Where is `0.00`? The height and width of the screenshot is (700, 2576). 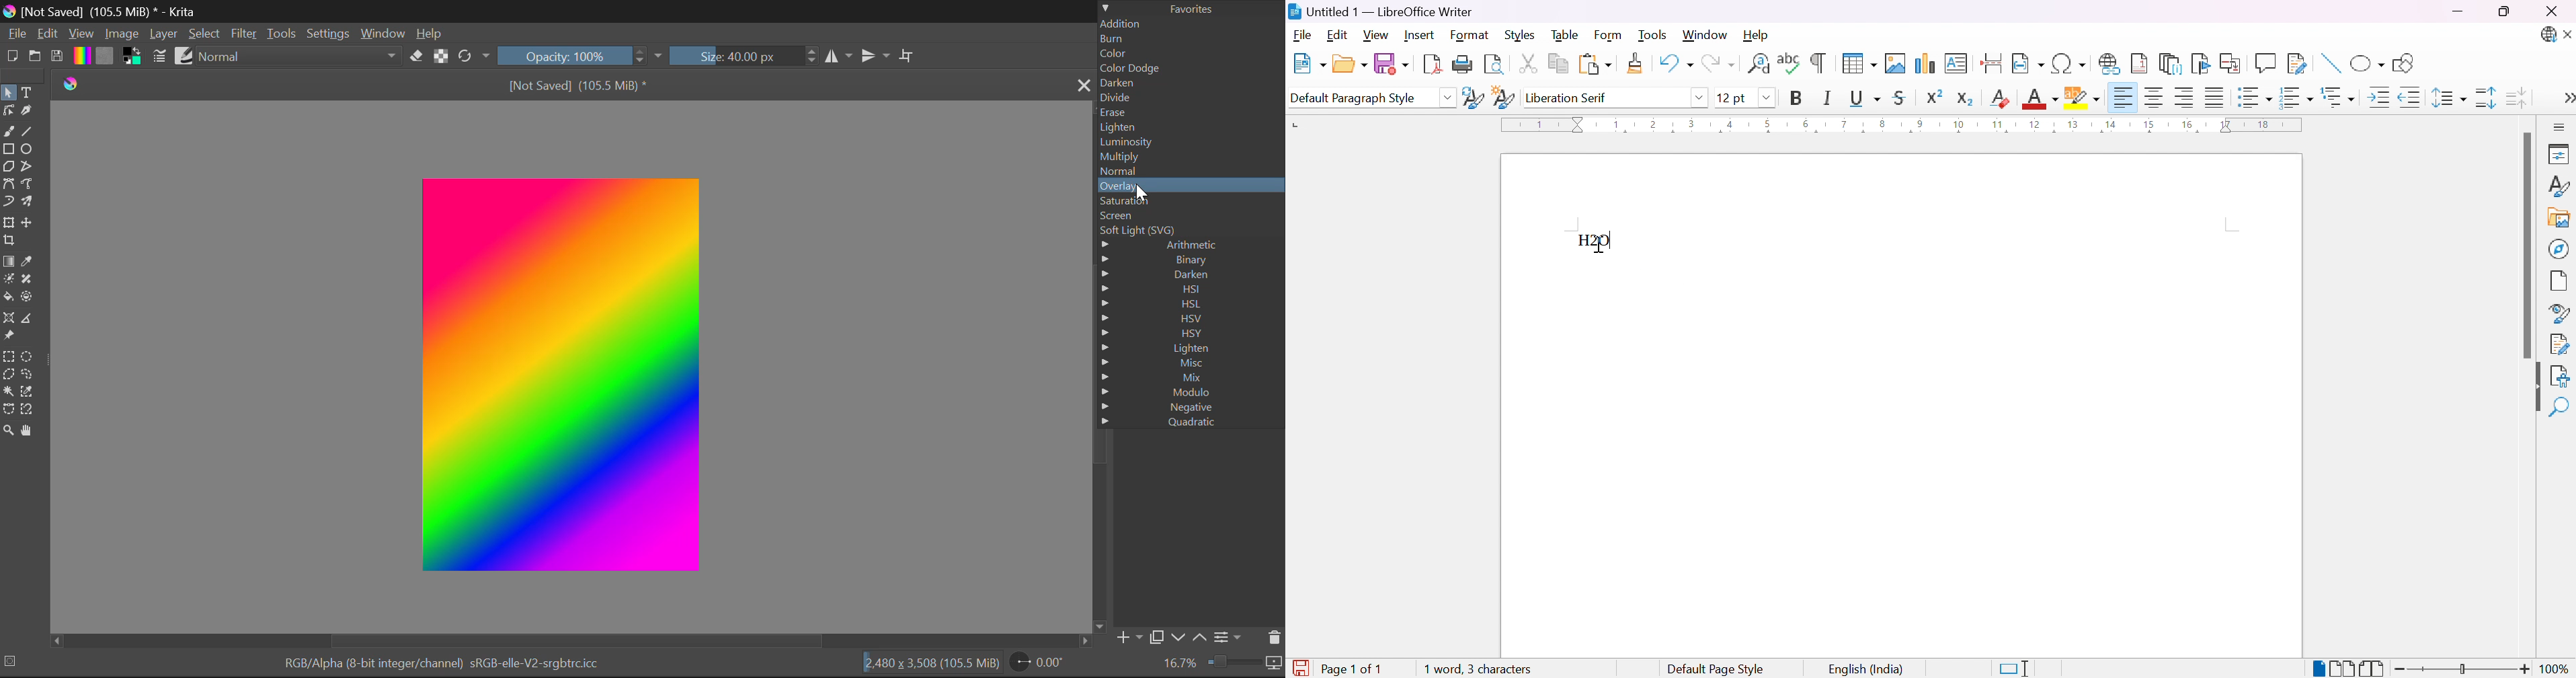 0.00 is located at coordinates (1049, 663).